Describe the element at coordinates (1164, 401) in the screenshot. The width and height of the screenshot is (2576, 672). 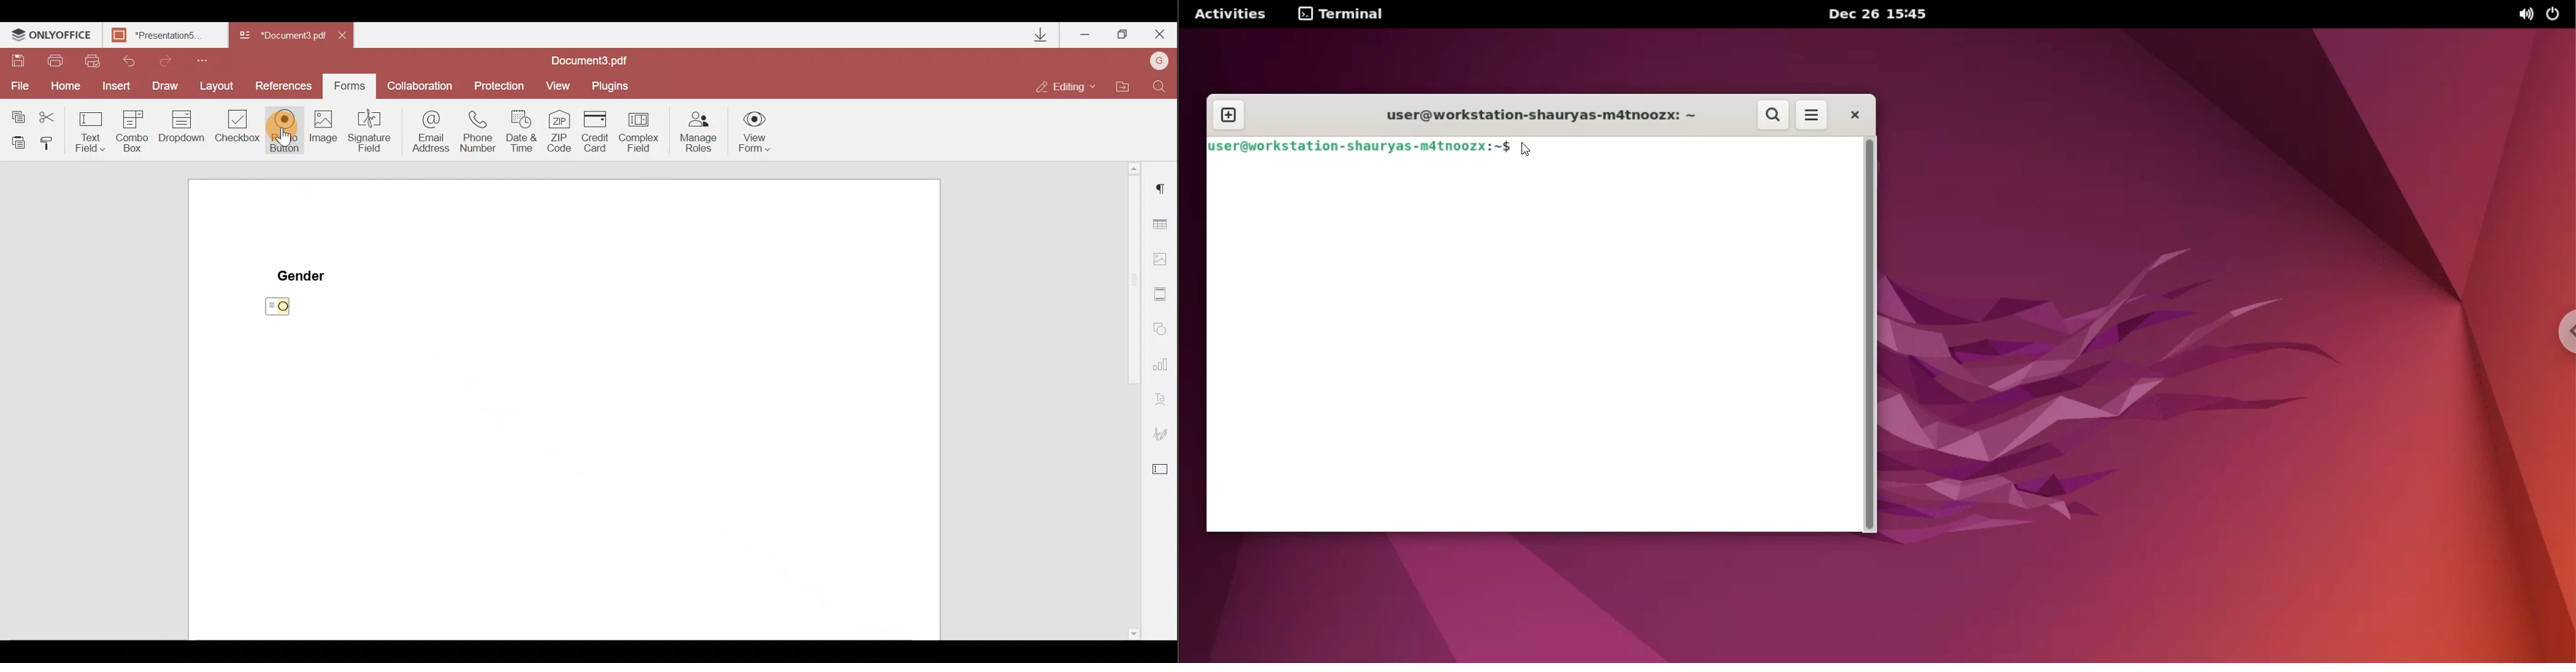
I see `Text Art settings` at that location.